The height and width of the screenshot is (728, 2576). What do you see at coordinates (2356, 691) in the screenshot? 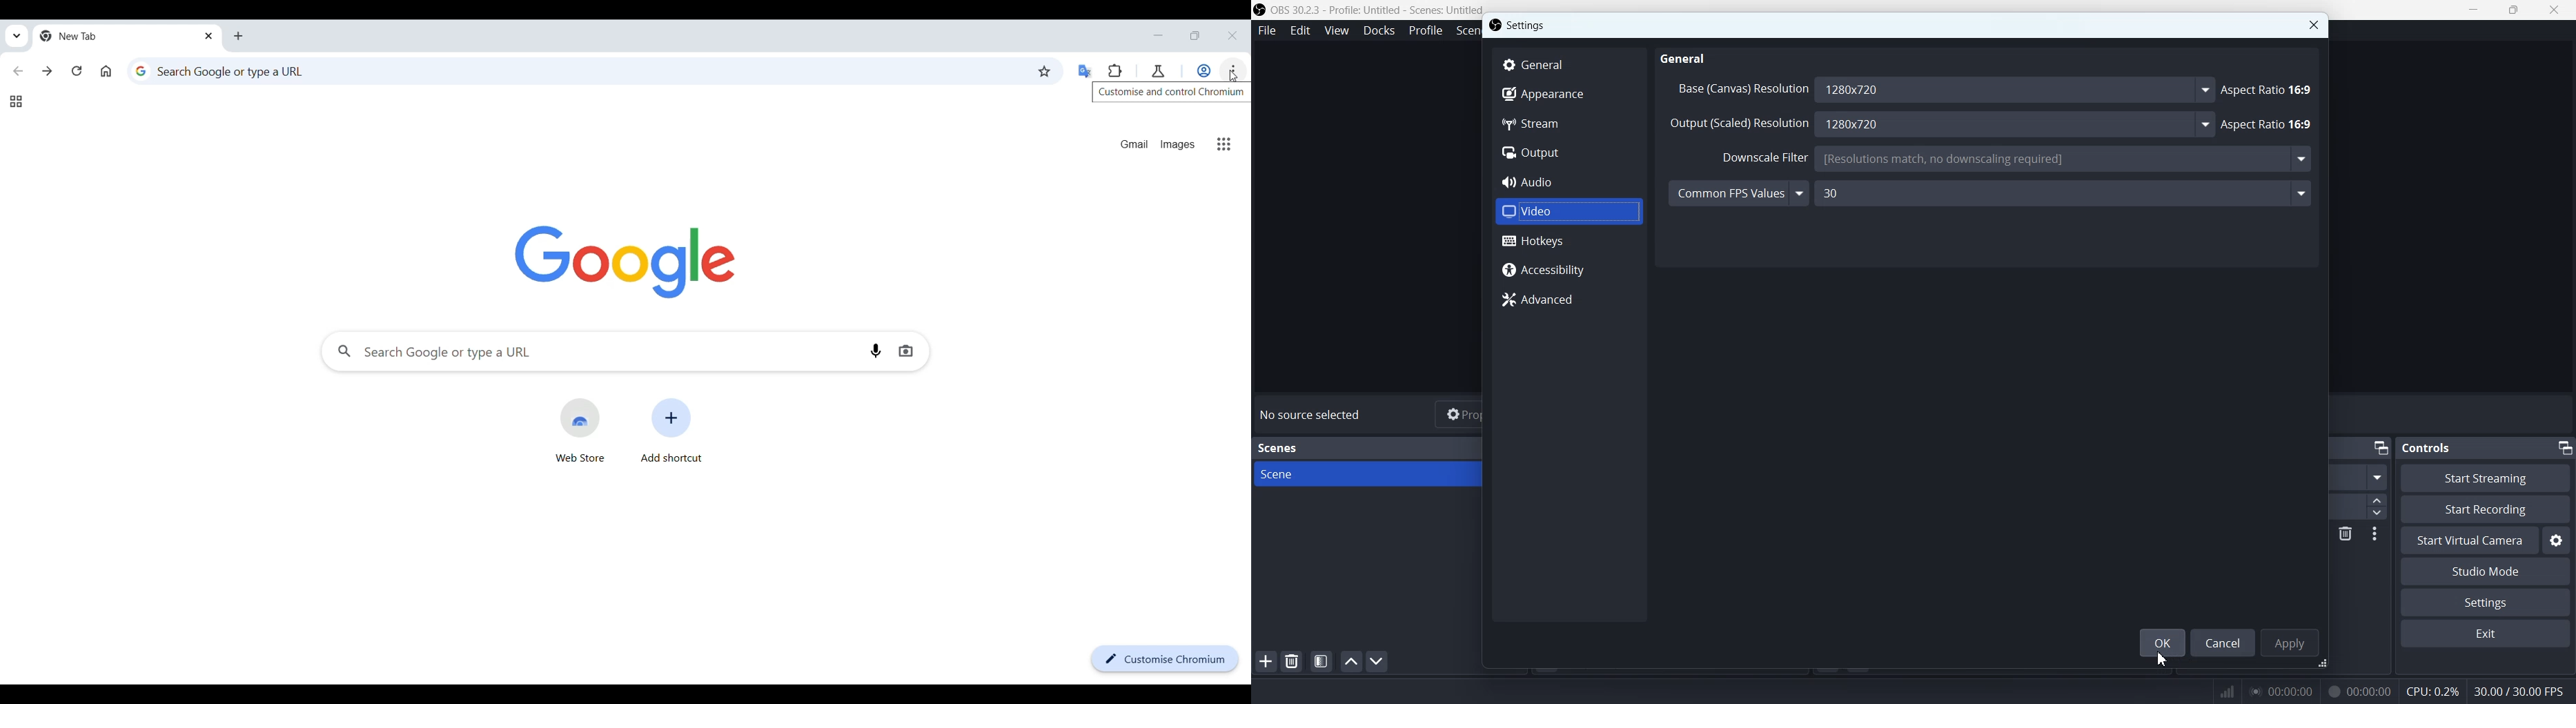
I see `00:00:00` at bounding box center [2356, 691].